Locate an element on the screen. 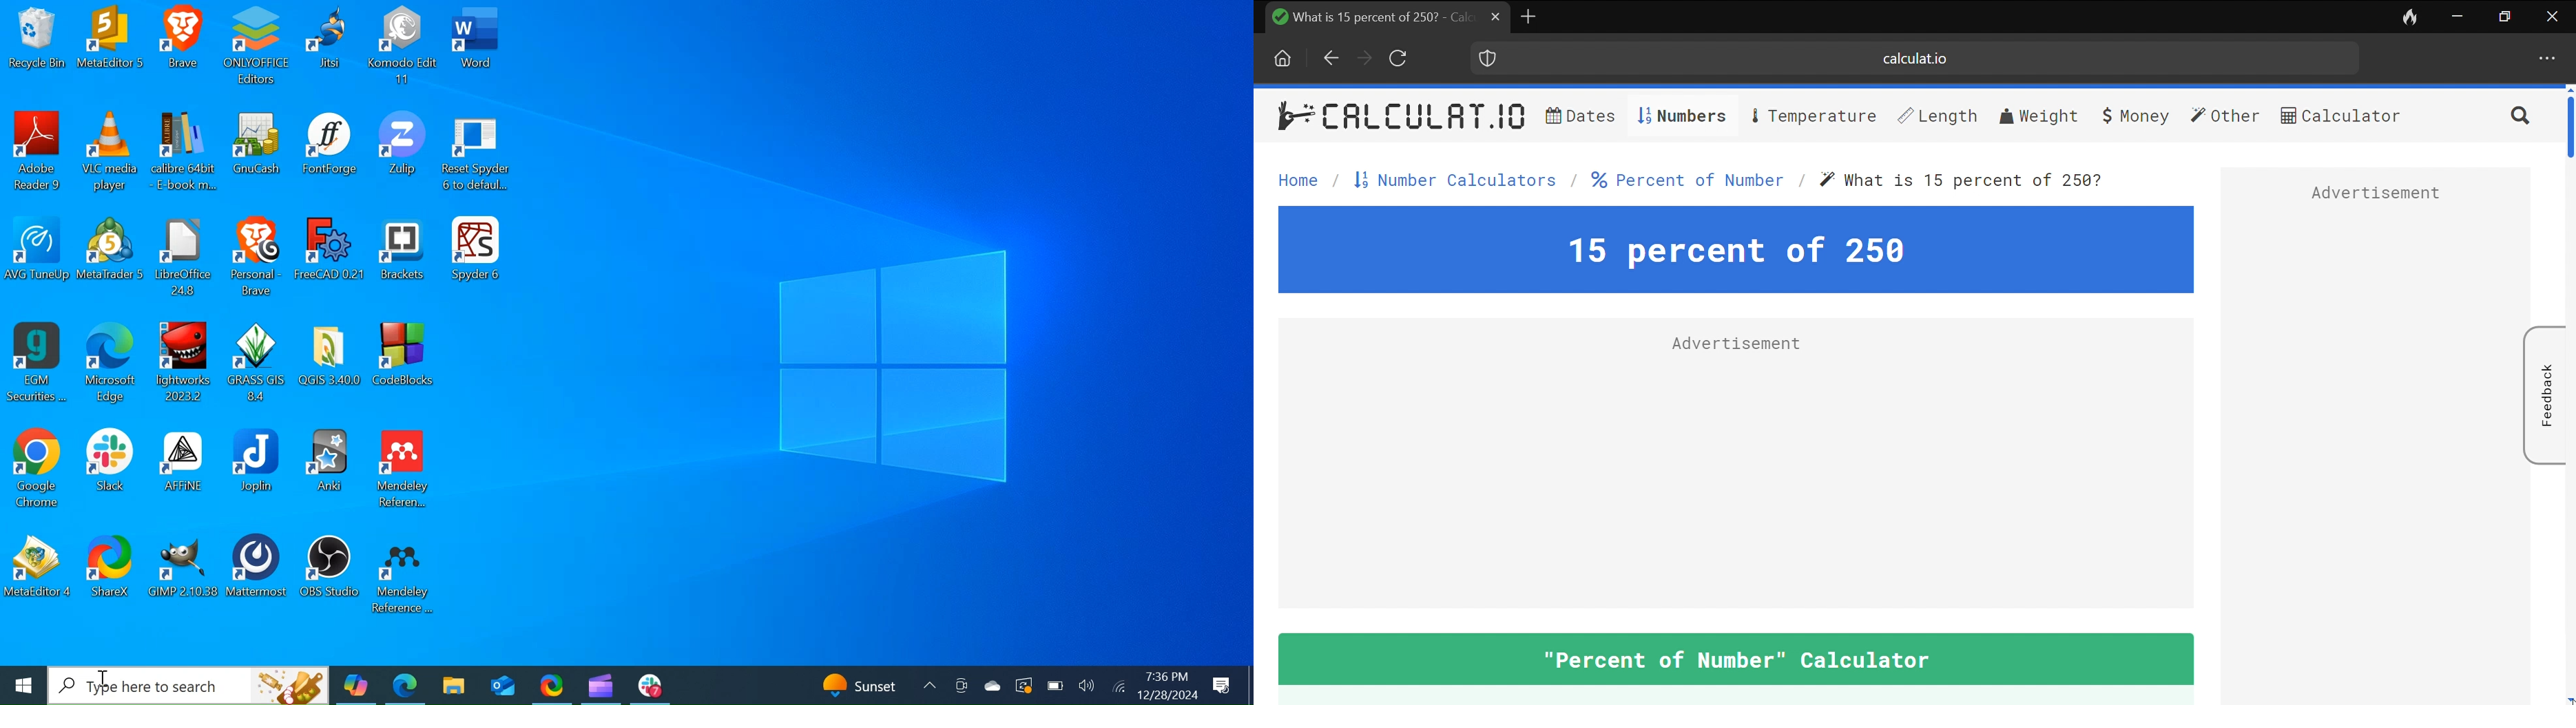 The width and height of the screenshot is (2576, 728). Microsoft Edge is located at coordinates (405, 685).